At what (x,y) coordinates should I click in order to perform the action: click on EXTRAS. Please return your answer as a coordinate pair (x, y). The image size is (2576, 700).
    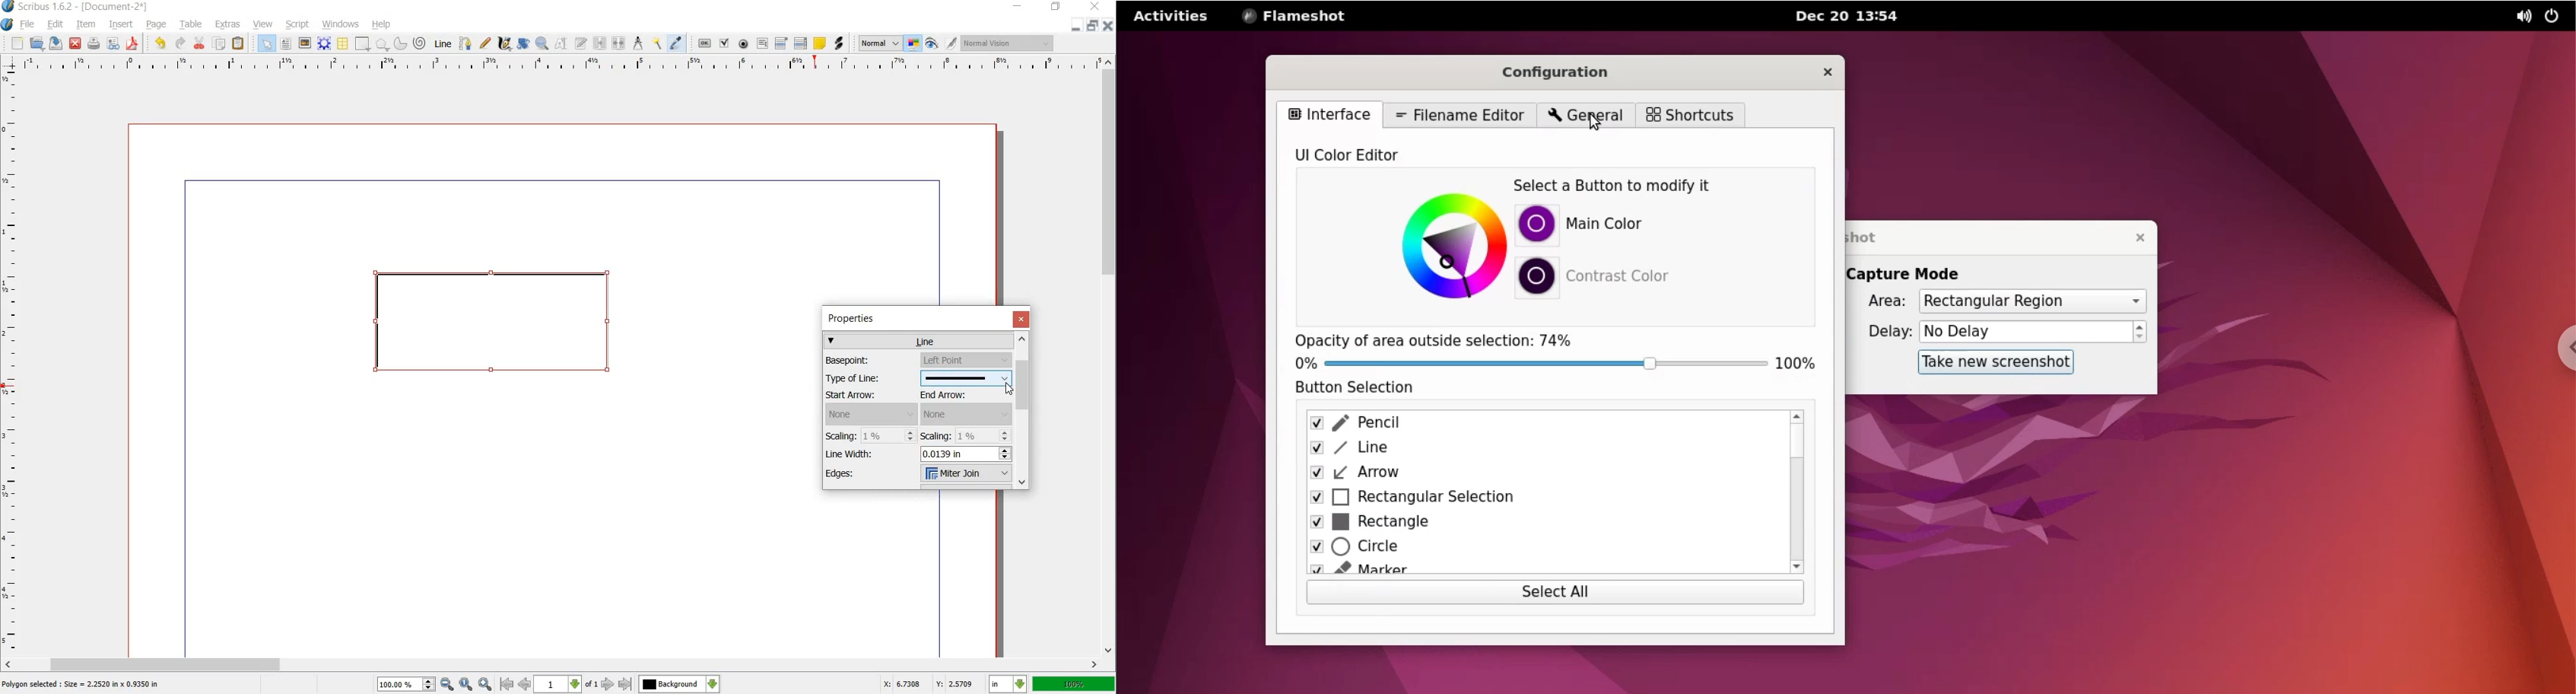
    Looking at the image, I should click on (229, 25).